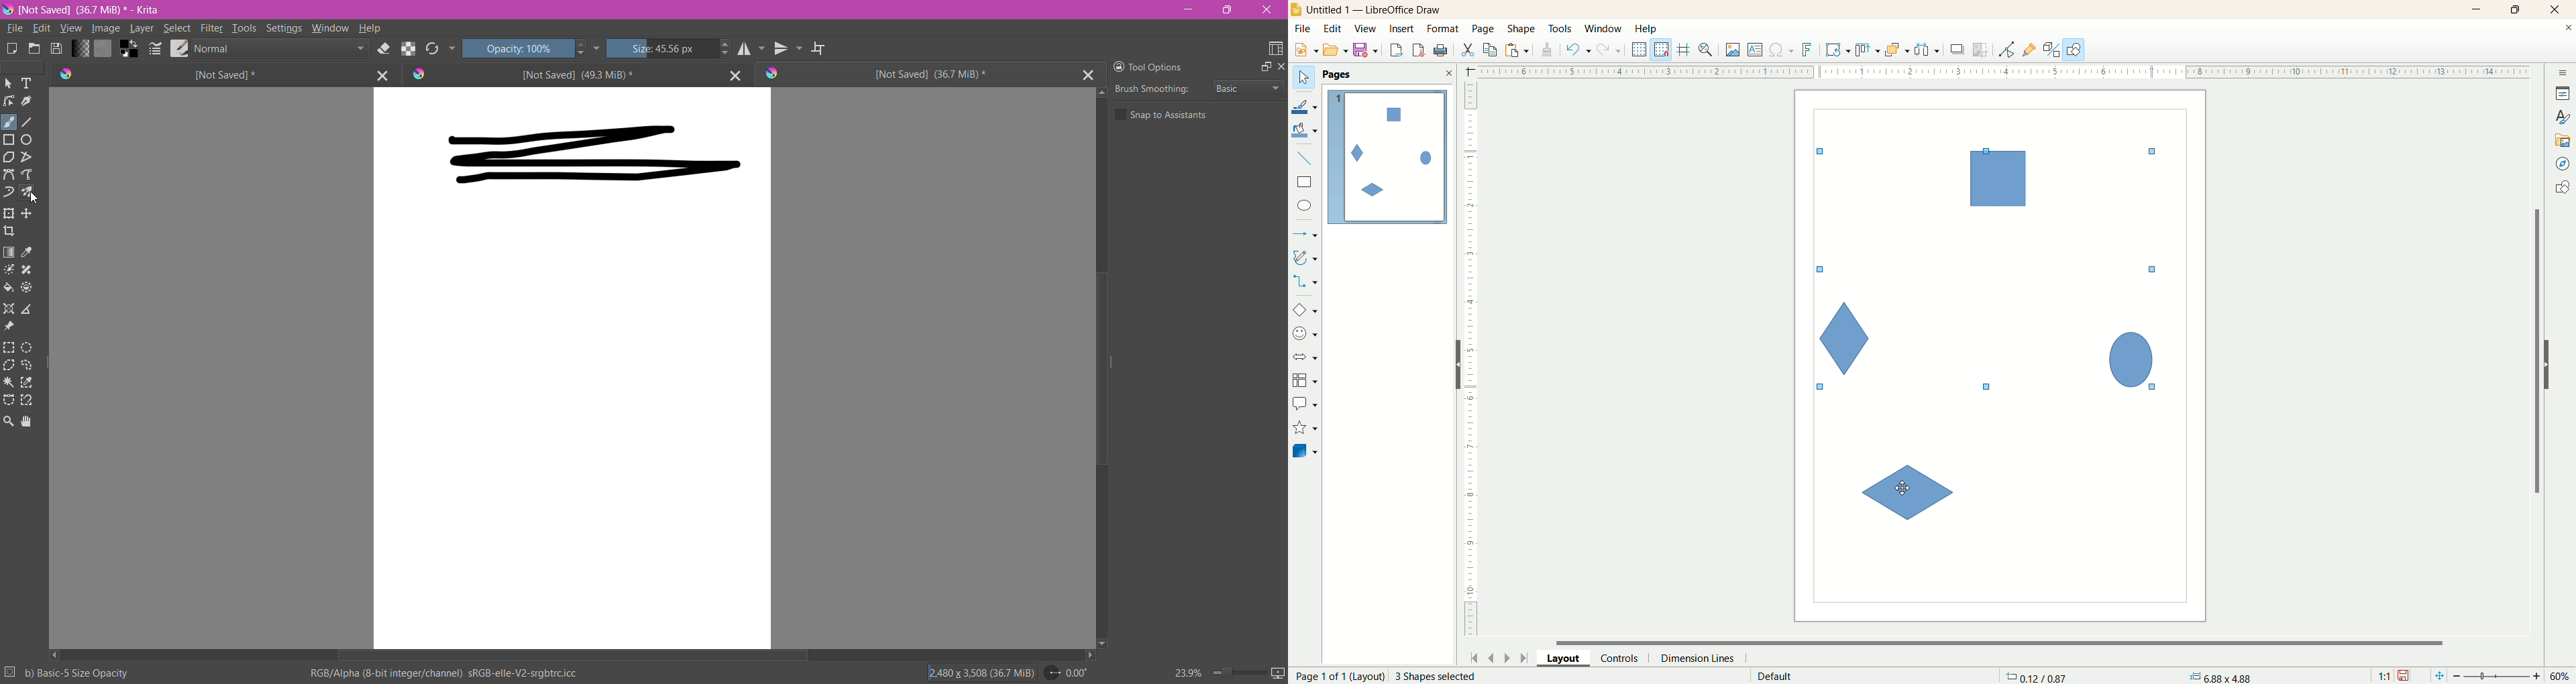  Describe the element at coordinates (1548, 48) in the screenshot. I see `clone formatting` at that location.